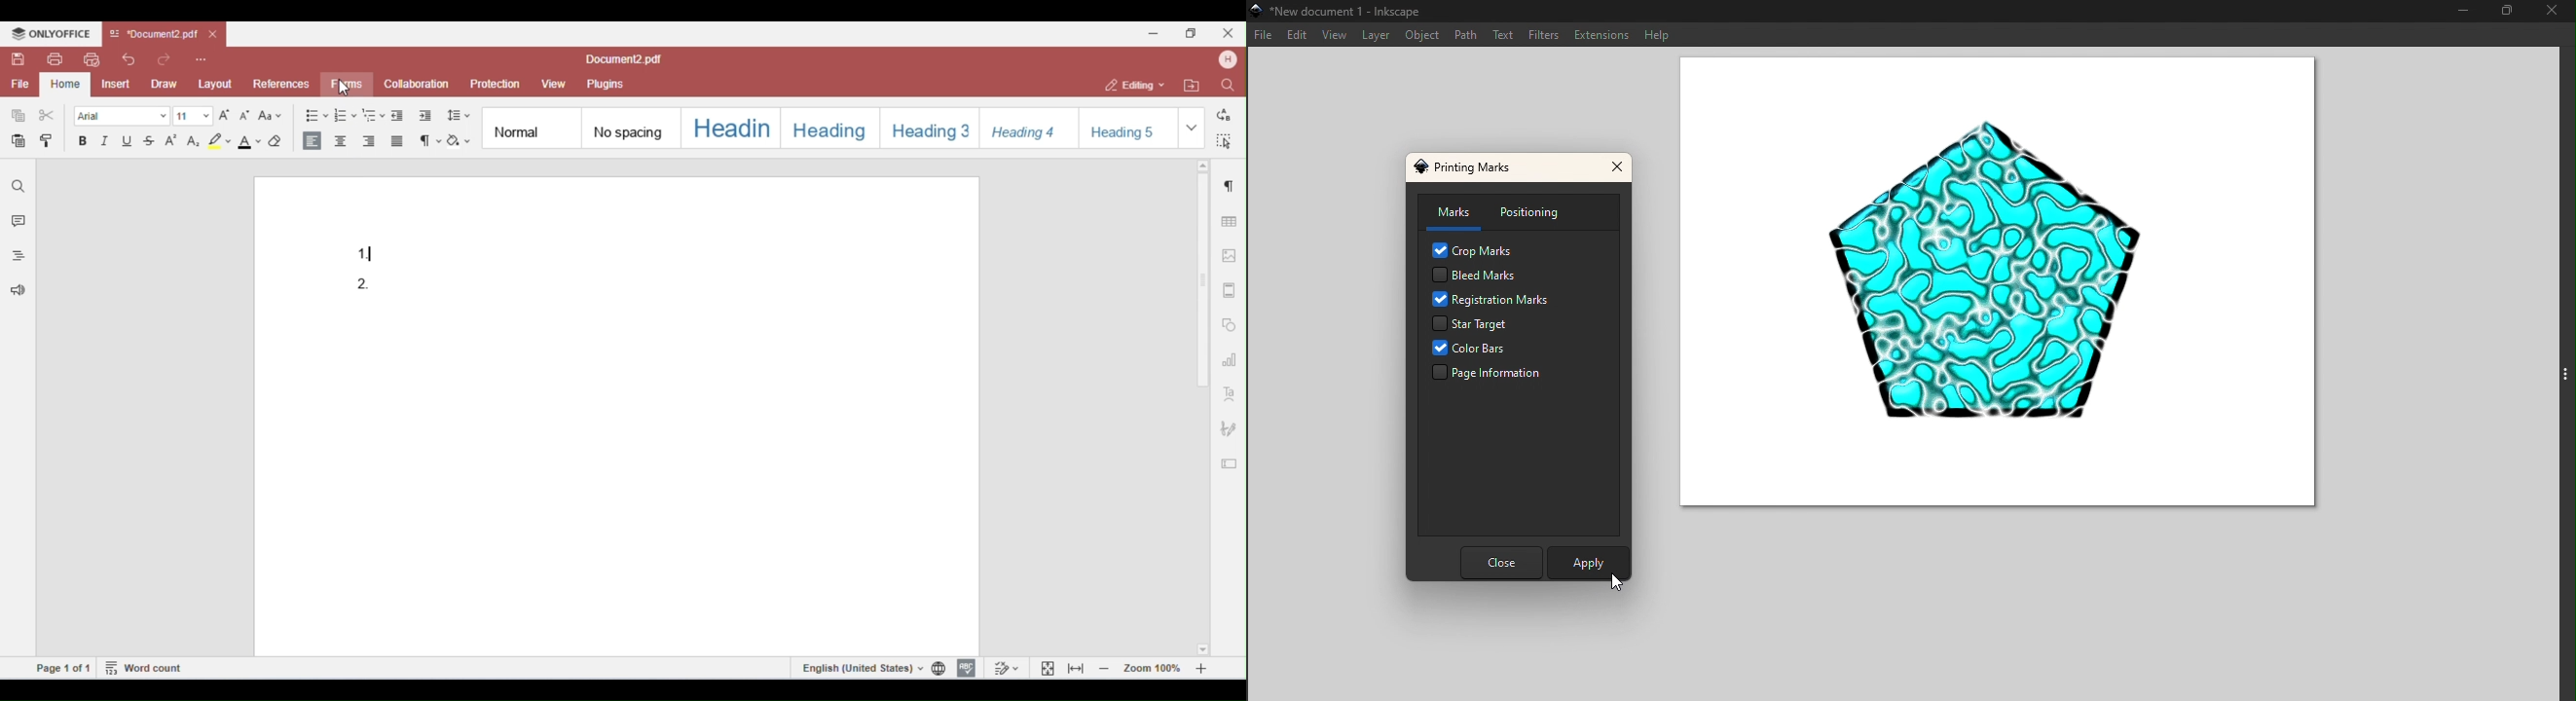 The width and height of the screenshot is (2576, 728). I want to click on Close, so click(1619, 169).